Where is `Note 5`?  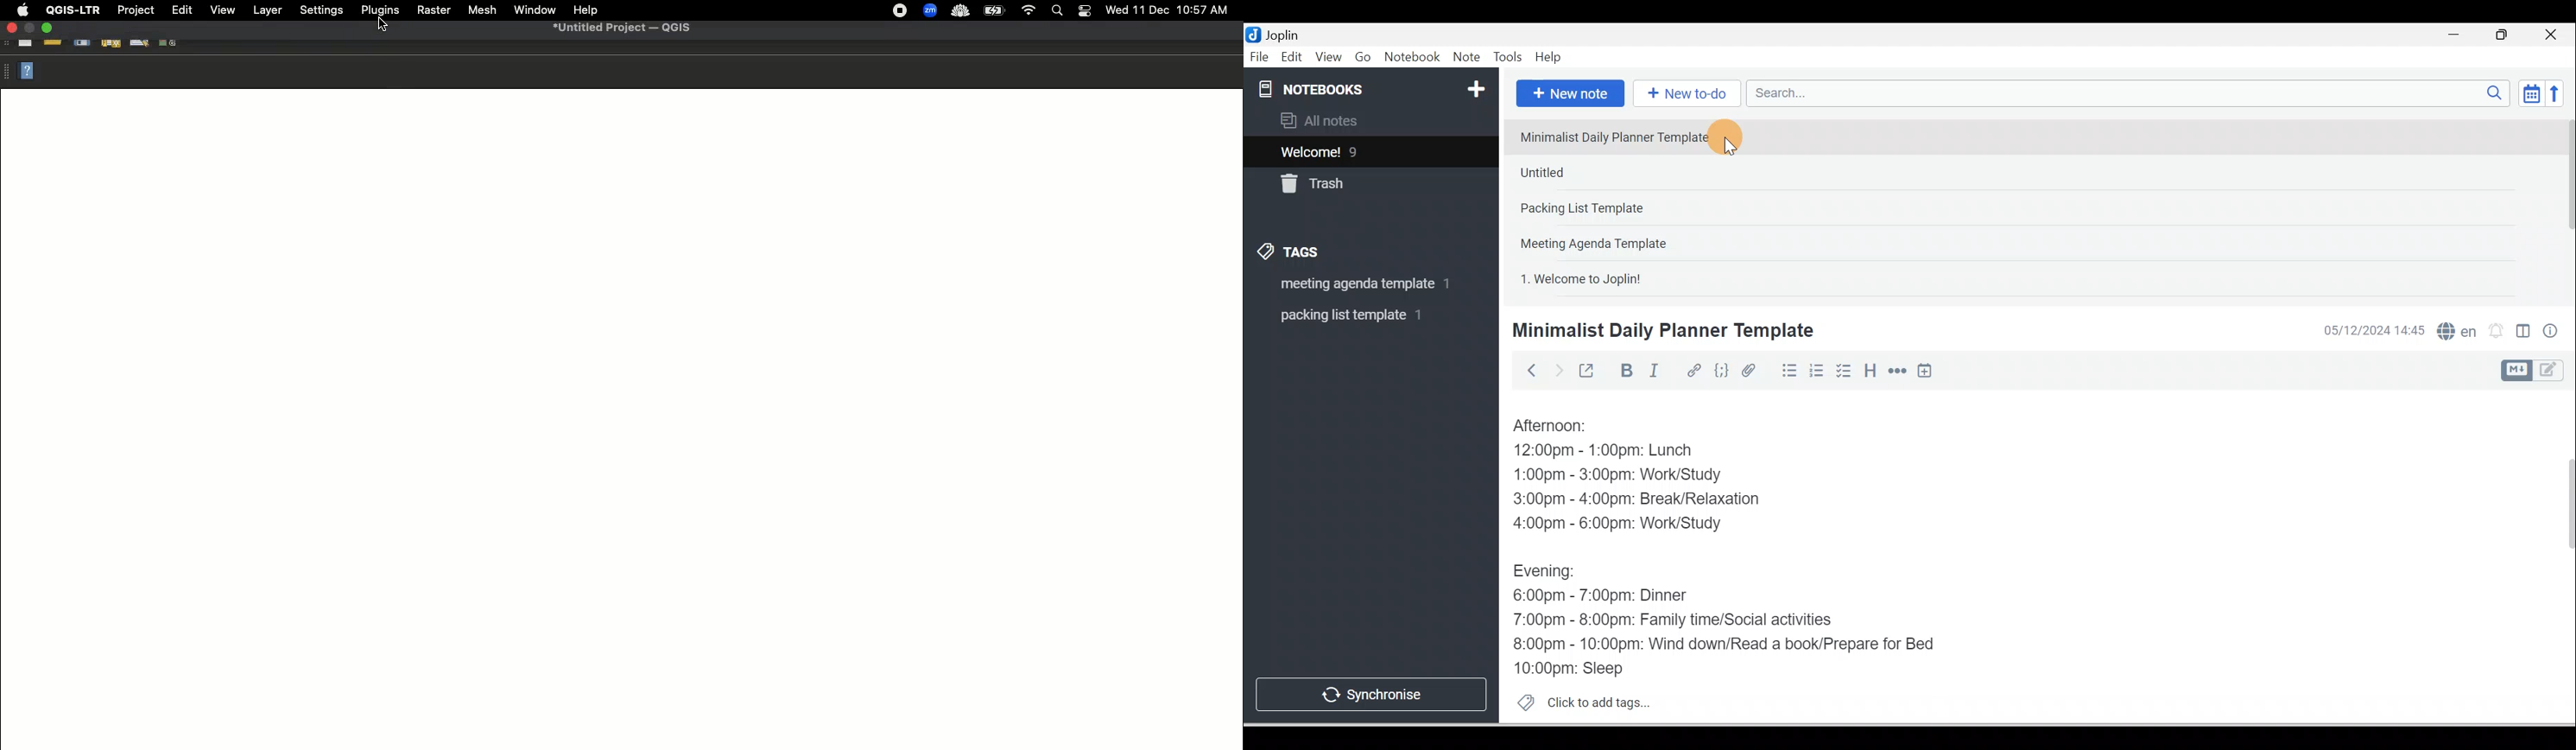 Note 5 is located at coordinates (1631, 277).